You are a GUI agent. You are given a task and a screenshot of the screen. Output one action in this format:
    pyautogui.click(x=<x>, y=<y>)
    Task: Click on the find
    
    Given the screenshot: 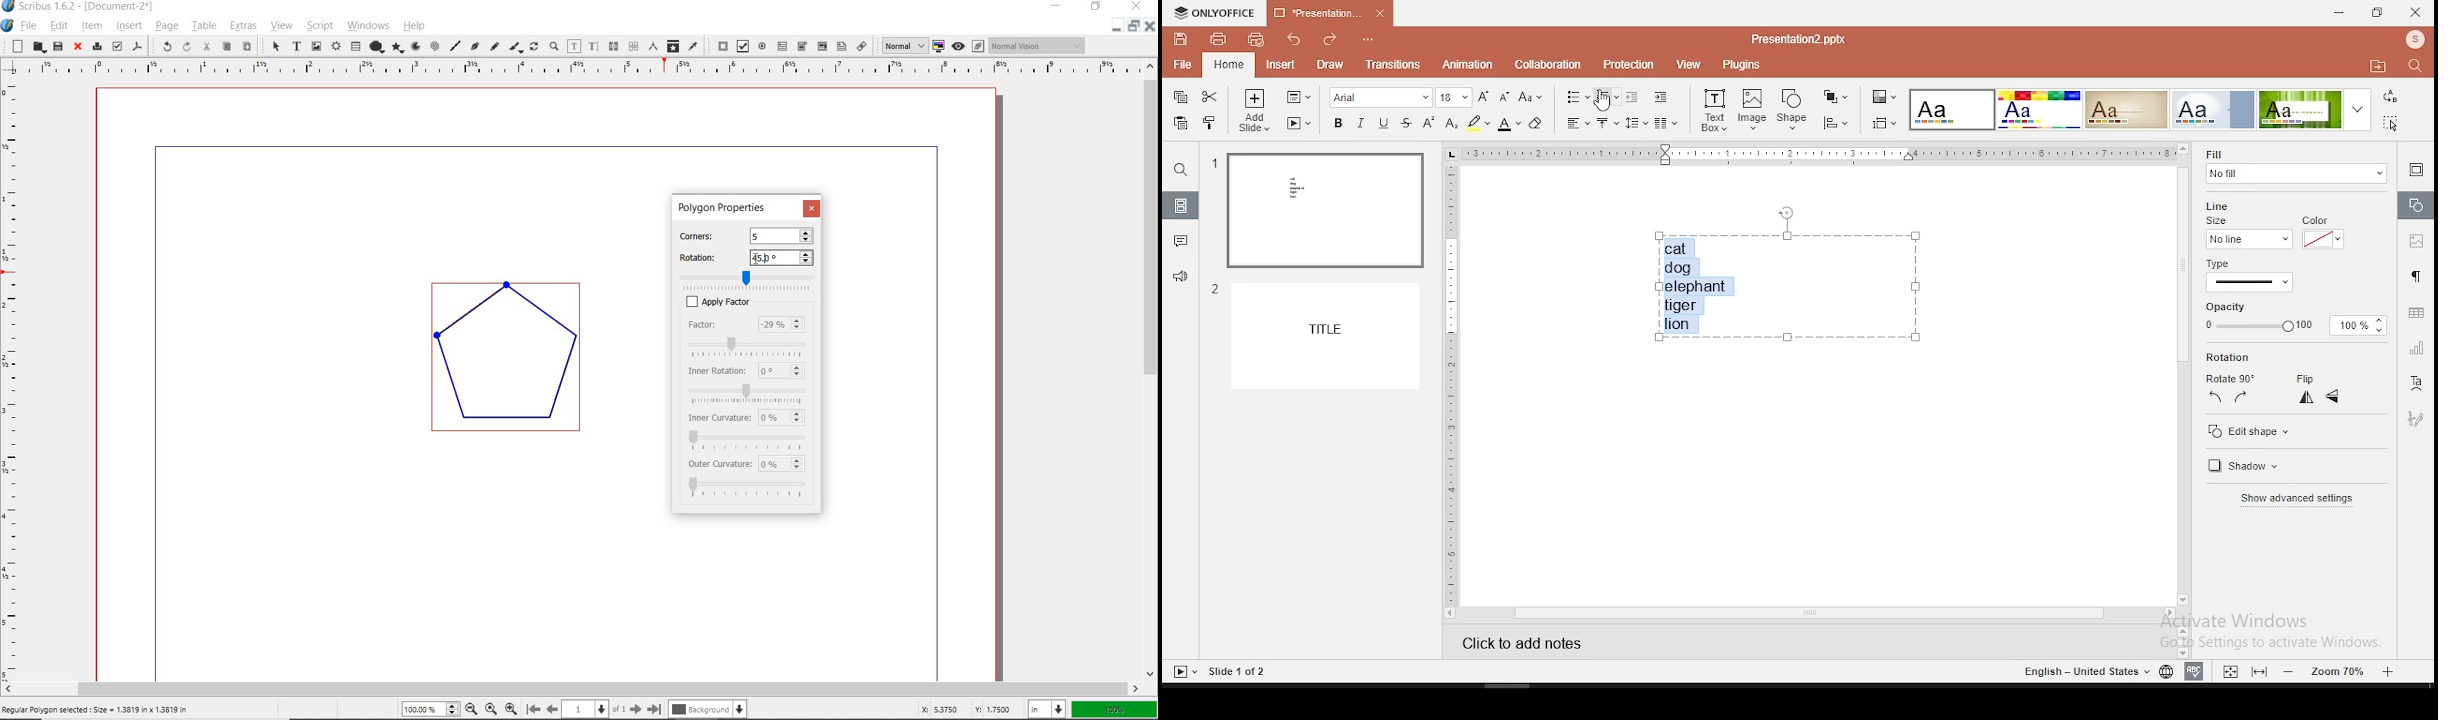 What is the action you would take?
    pyautogui.click(x=1182, y=172)
    